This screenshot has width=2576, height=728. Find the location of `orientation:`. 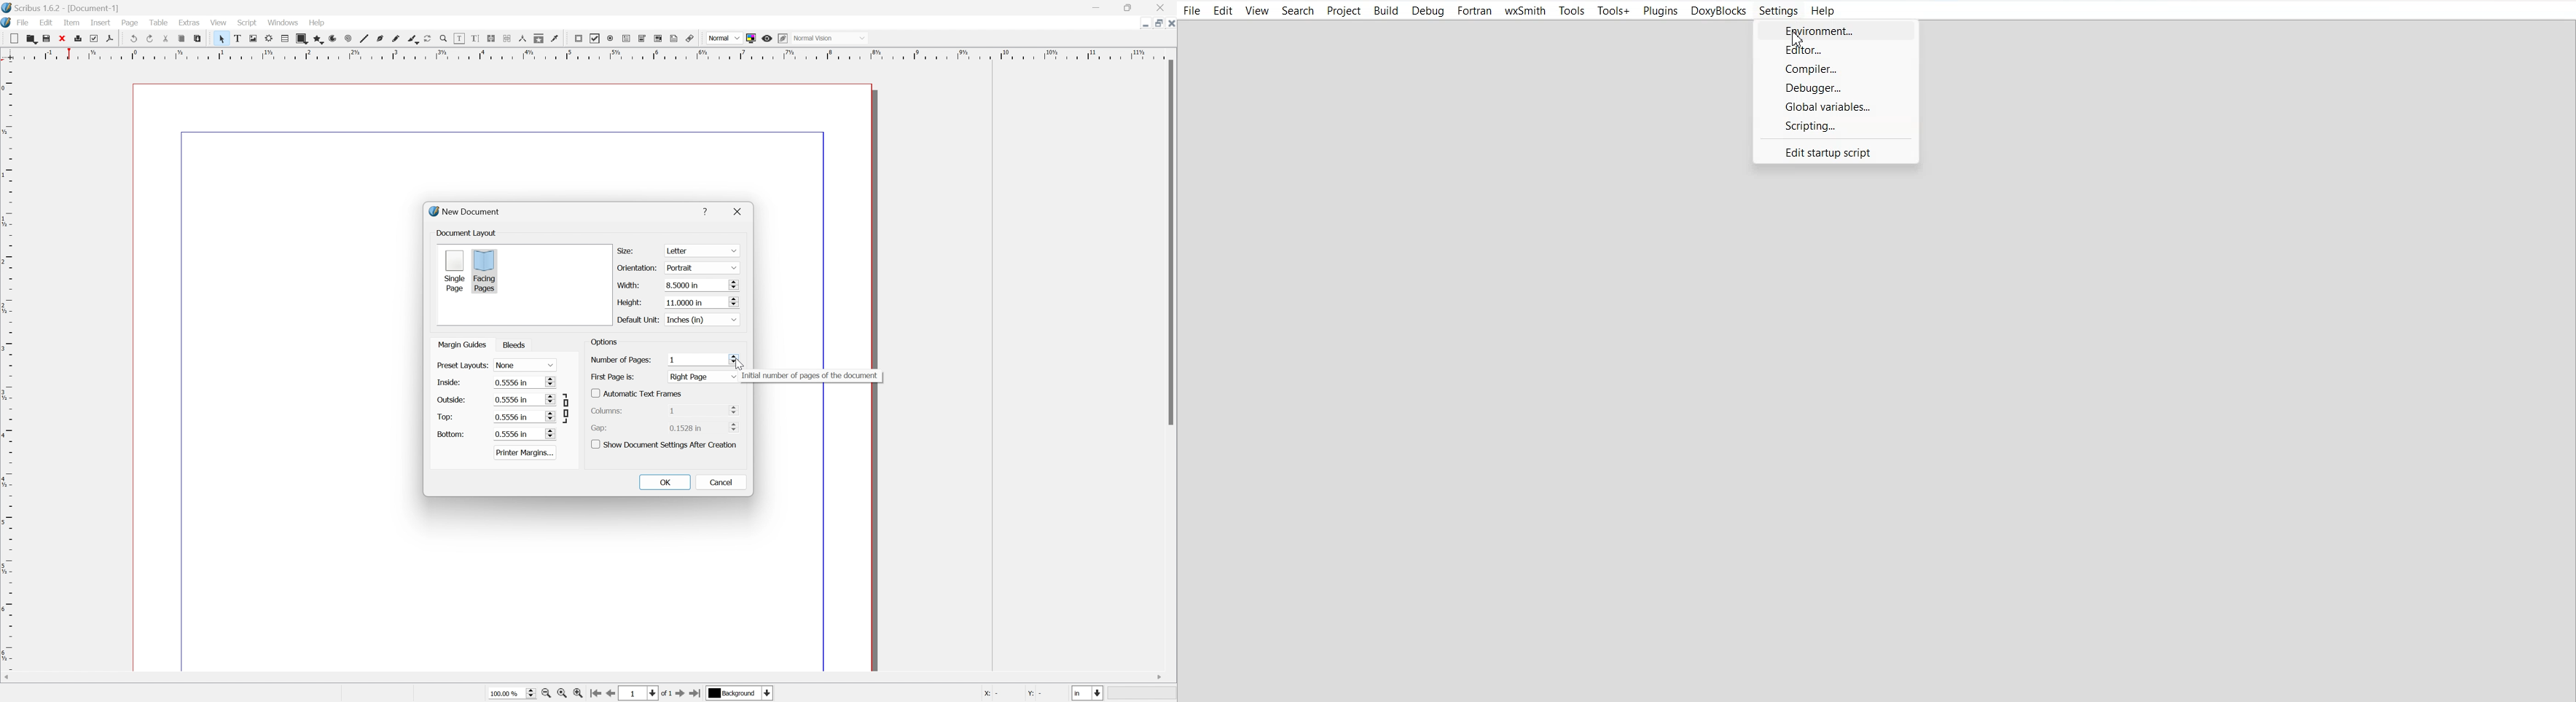

orientation: is located at coordinates (639, 268).